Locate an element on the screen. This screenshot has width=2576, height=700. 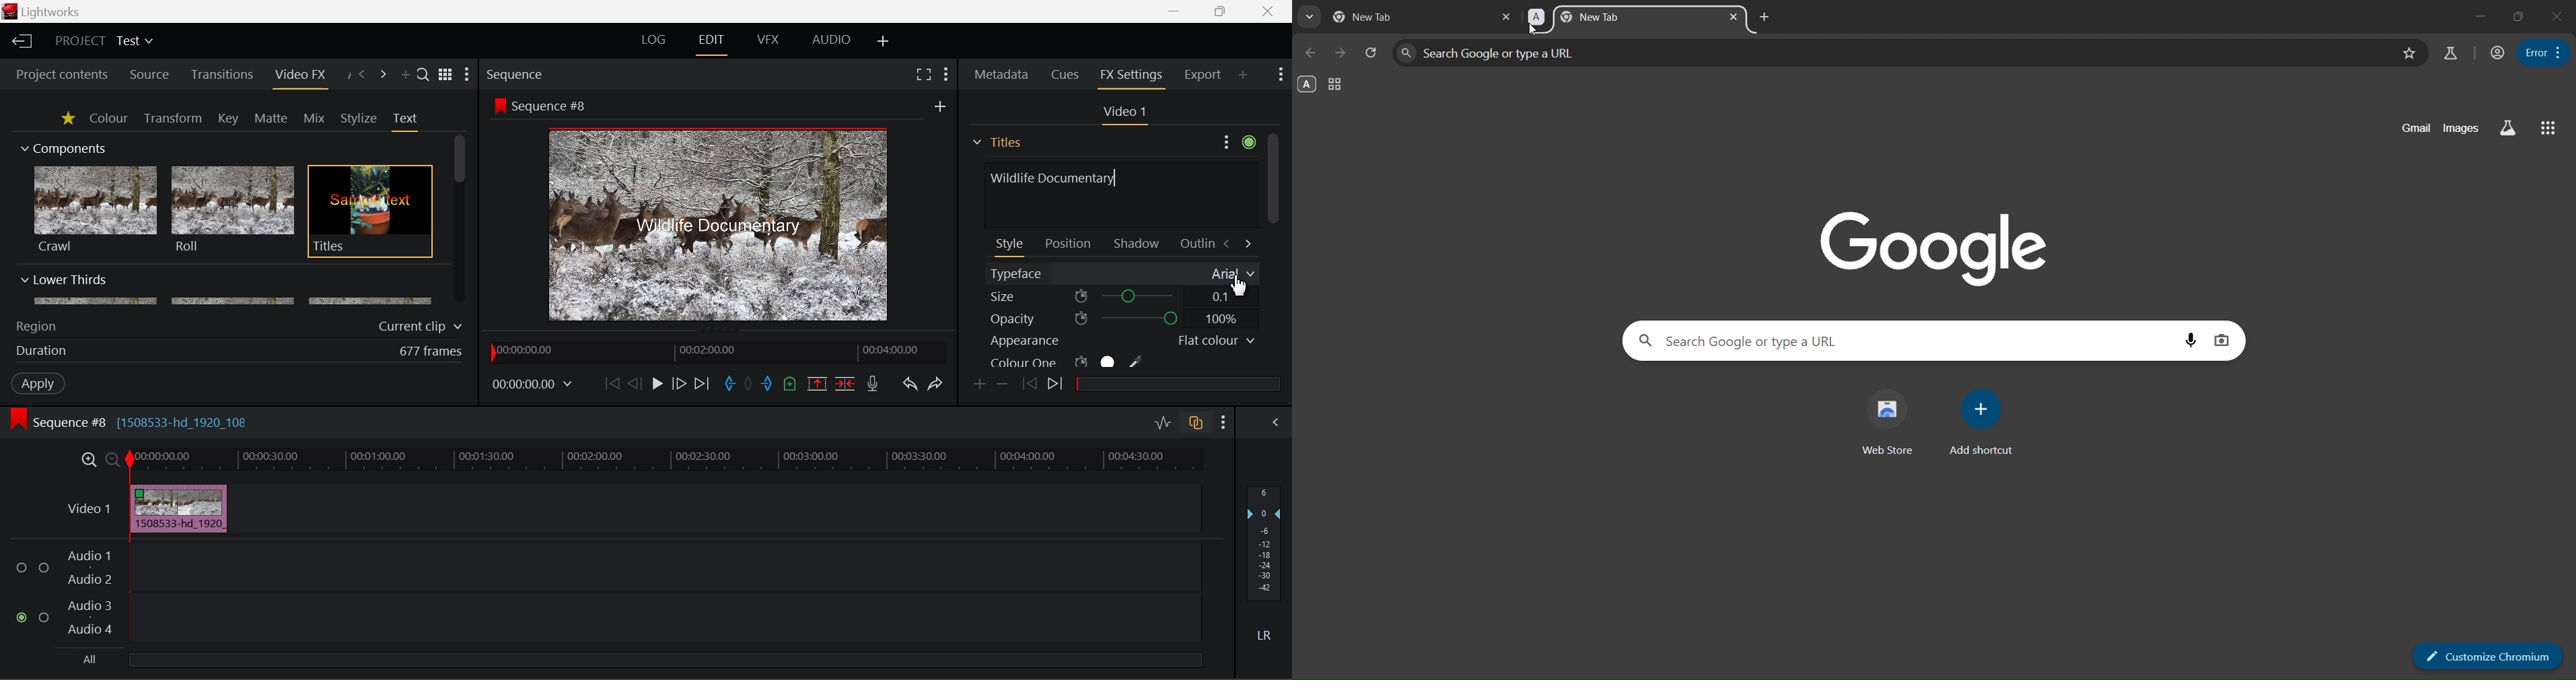
bookmark page is located at coordinates (2407, 53).